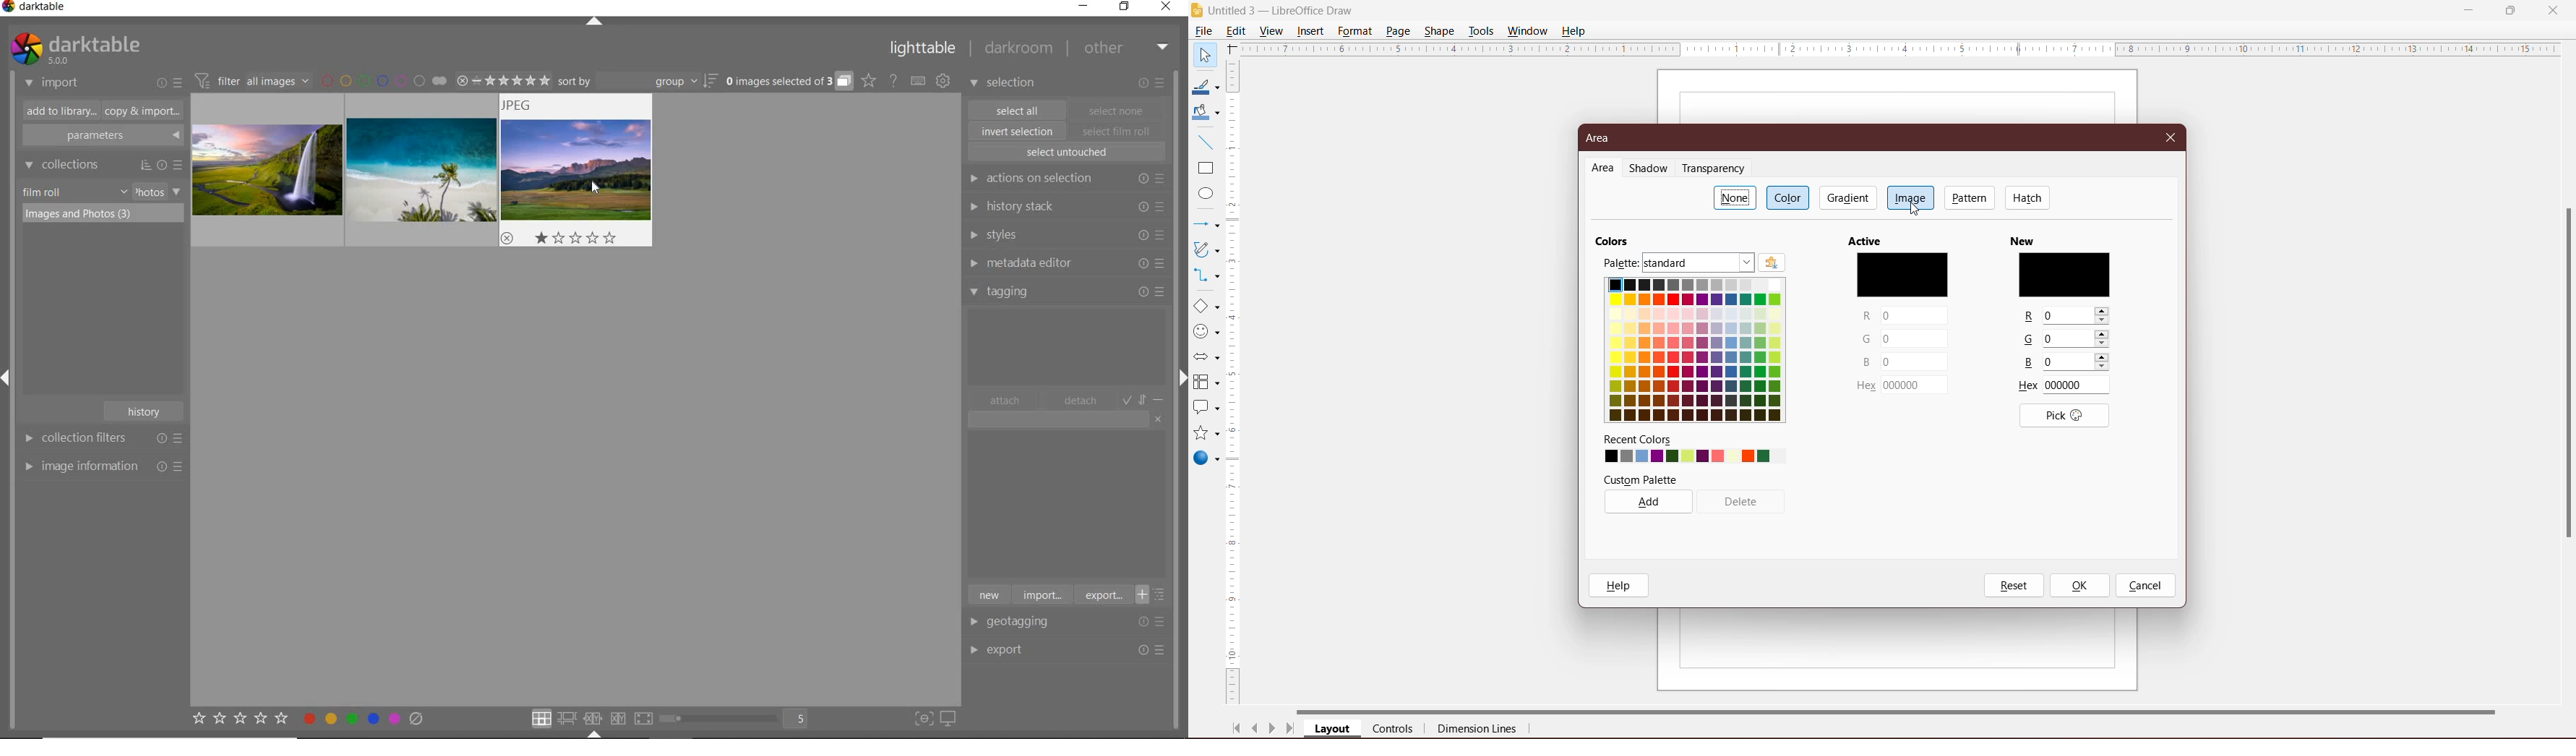 The height and width of the screenshot is (756, 2576). What do you see at coordinates (1311, 31) in the screenshot?
I see `Insert` at bounding box center [1311, 31].